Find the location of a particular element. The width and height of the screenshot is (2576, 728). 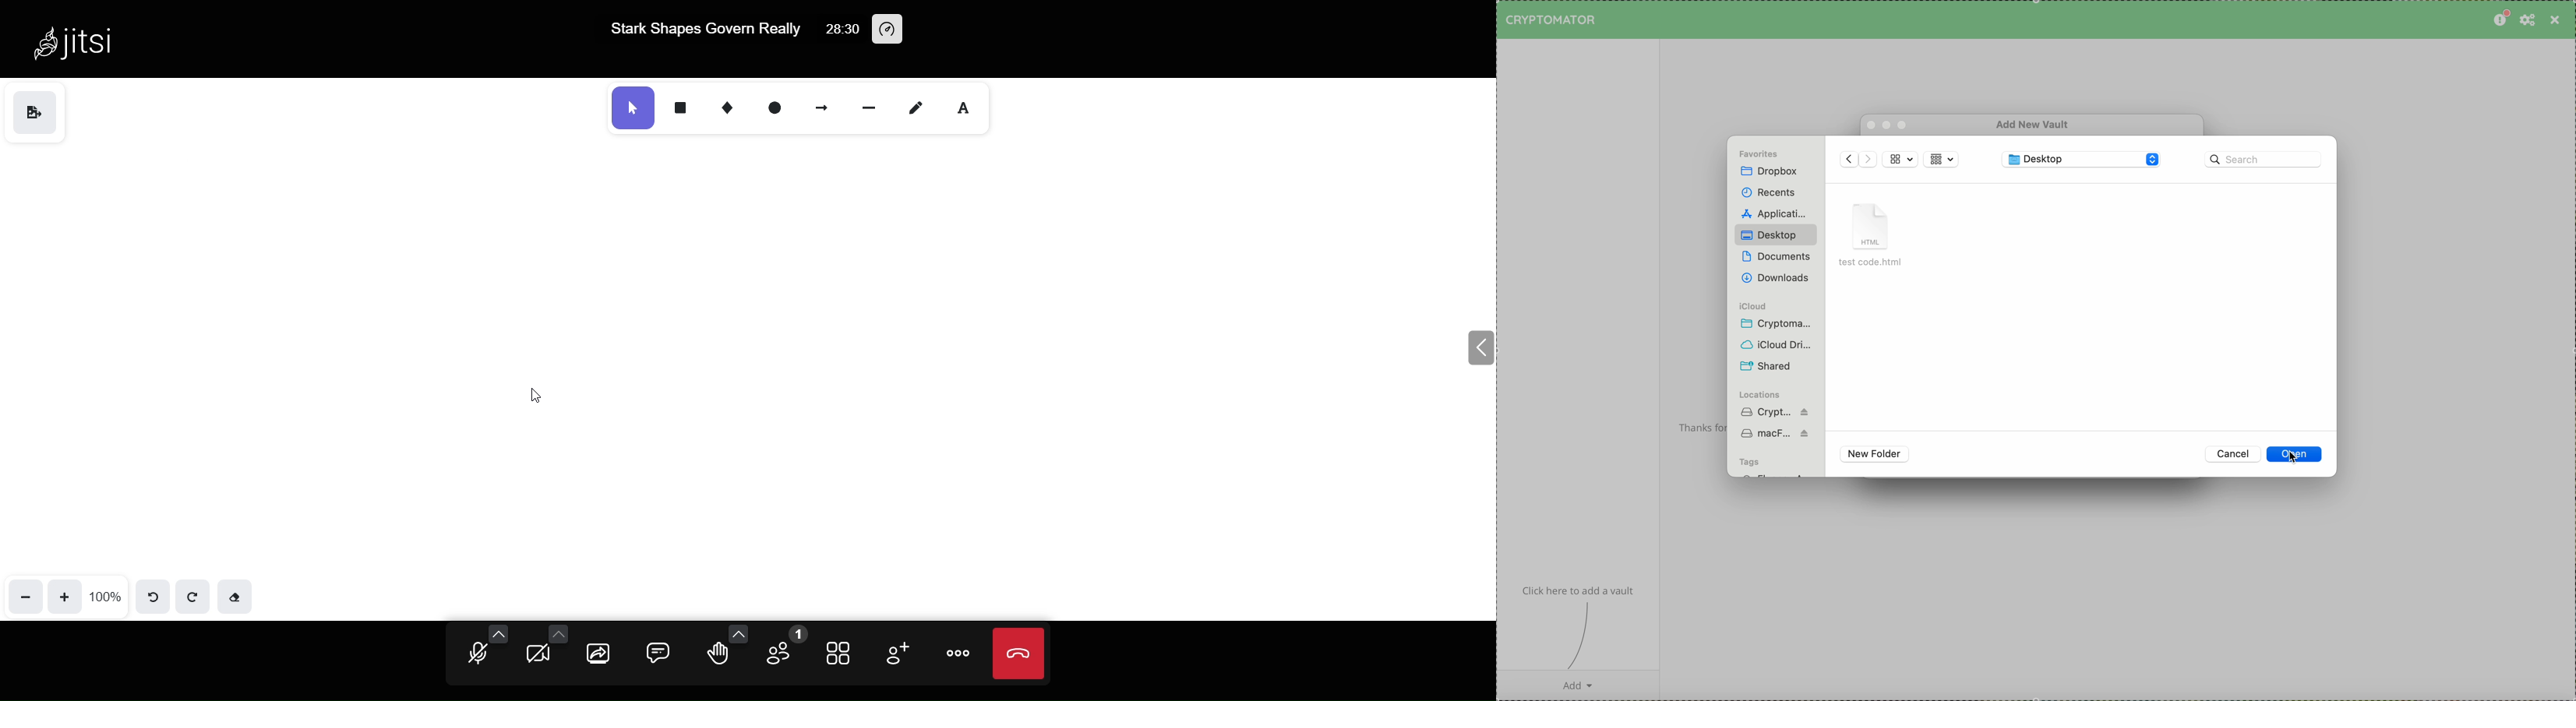

info is located at coordinates (1576, 593).